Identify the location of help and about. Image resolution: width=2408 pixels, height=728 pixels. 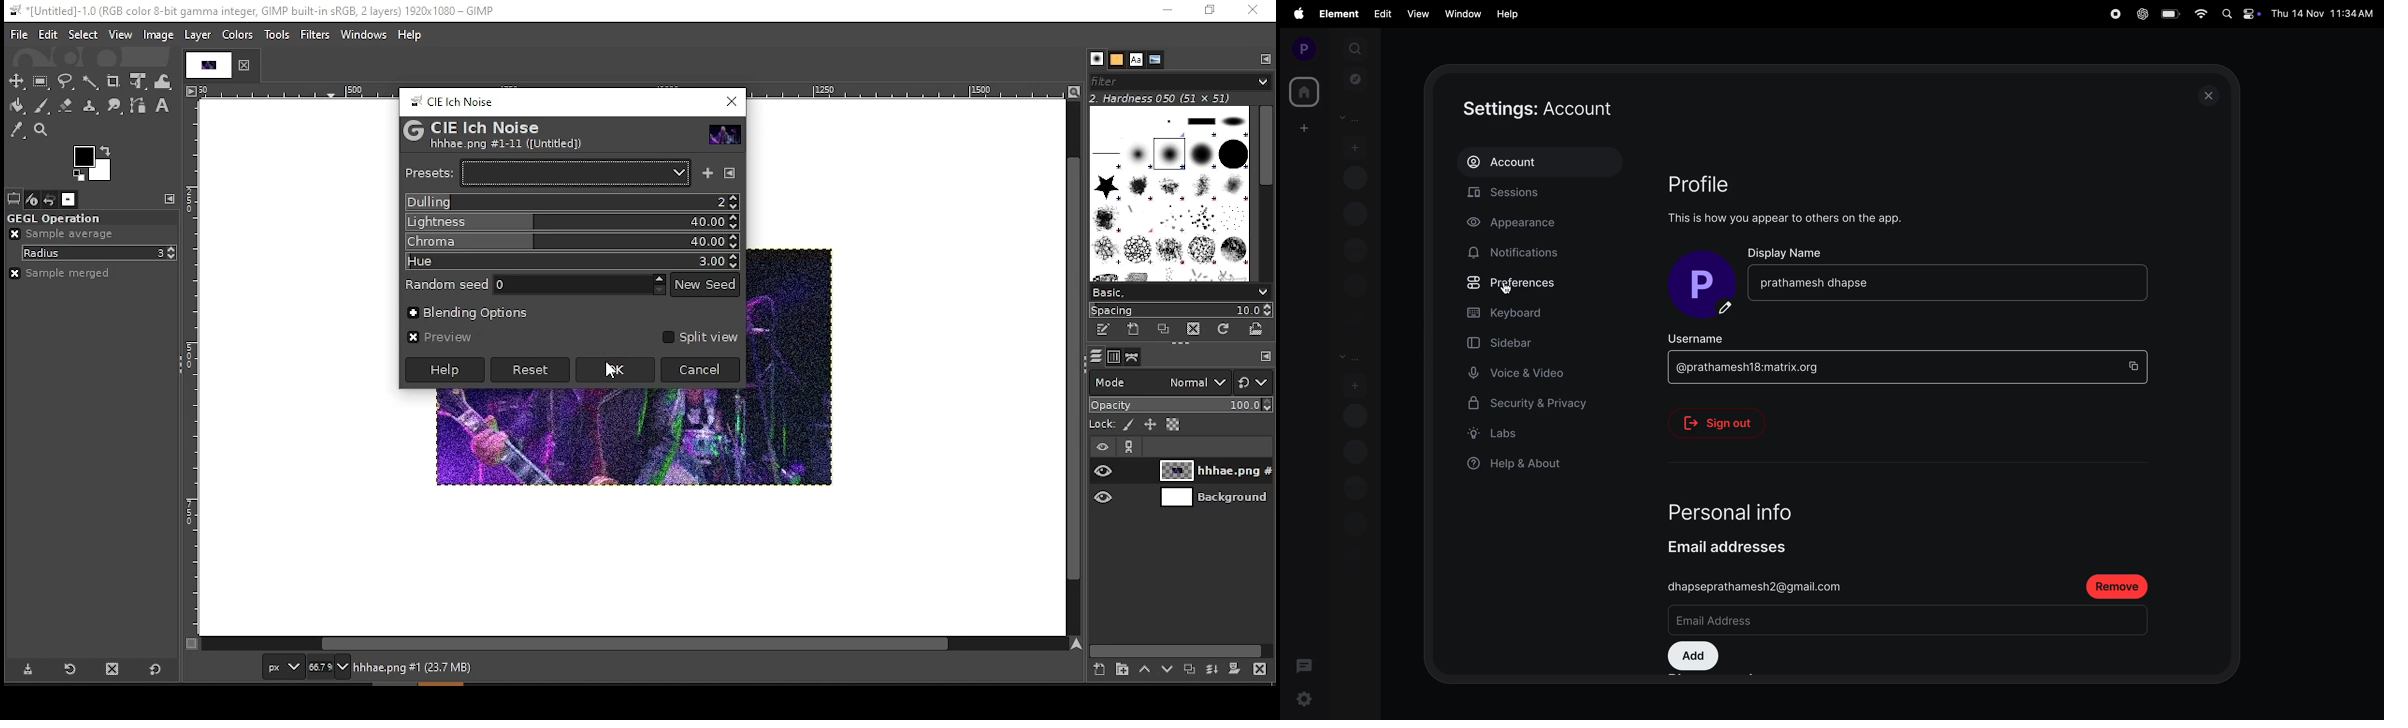
(1521, 466).